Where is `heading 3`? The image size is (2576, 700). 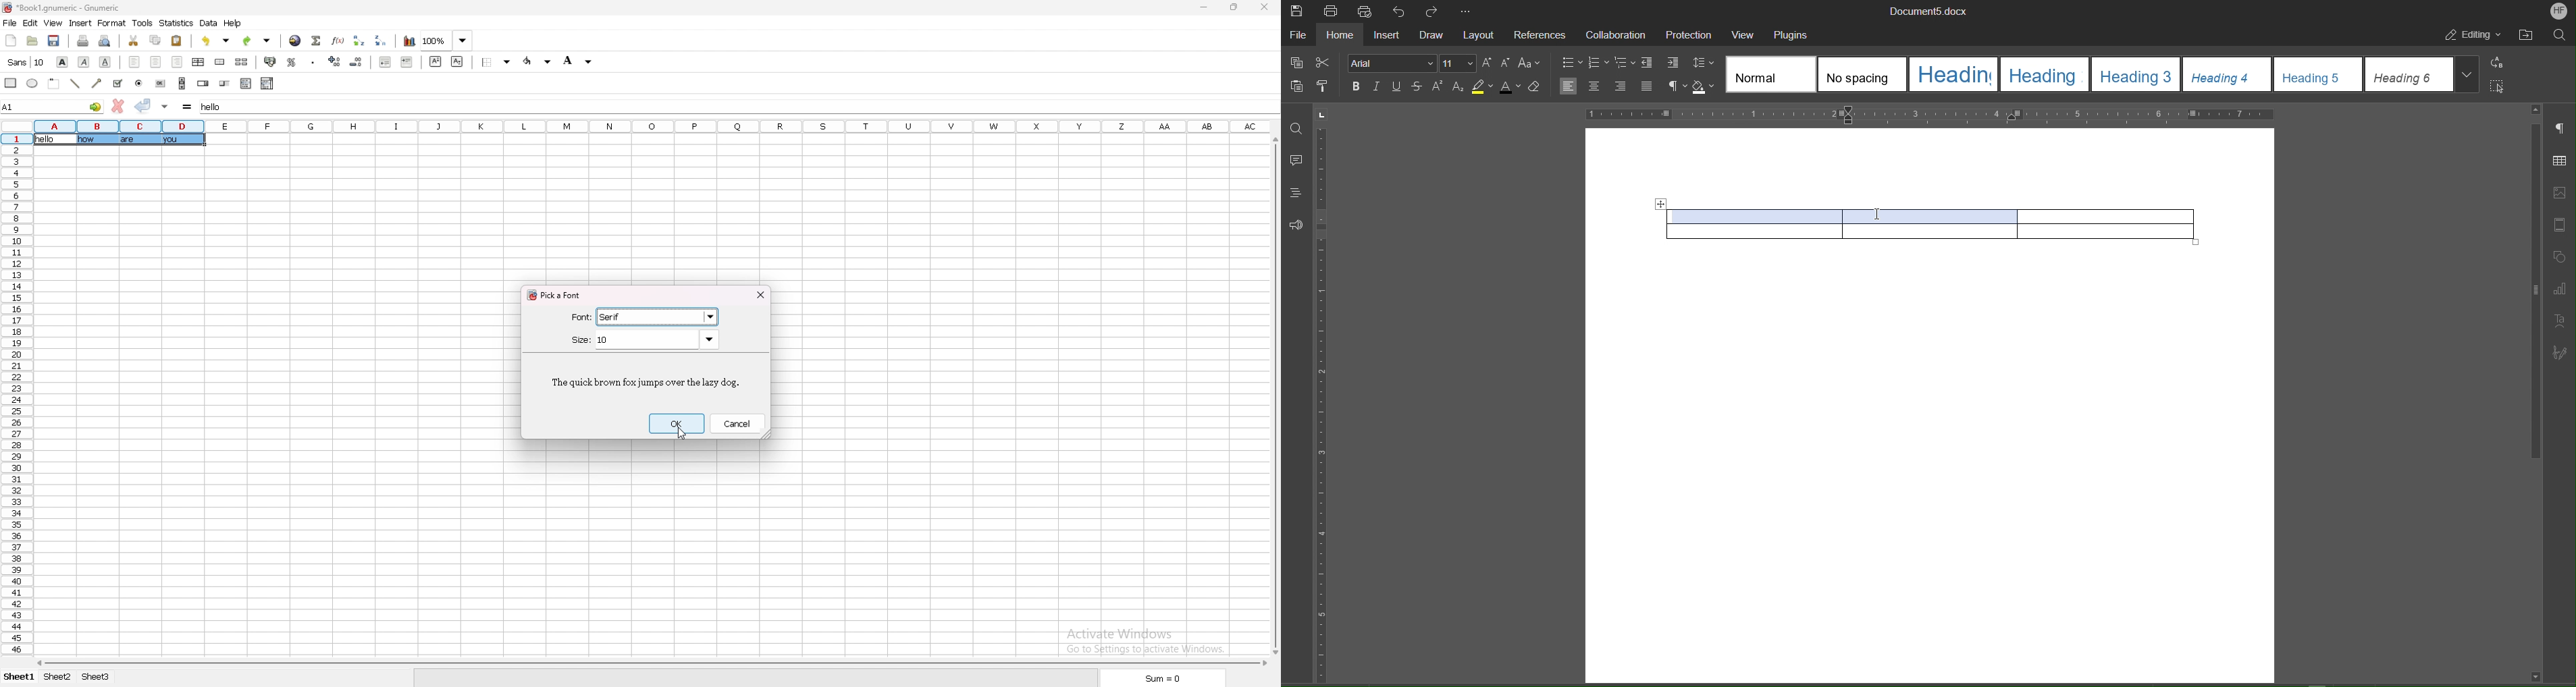 heading 3 is located at coordinates (2136, 74).